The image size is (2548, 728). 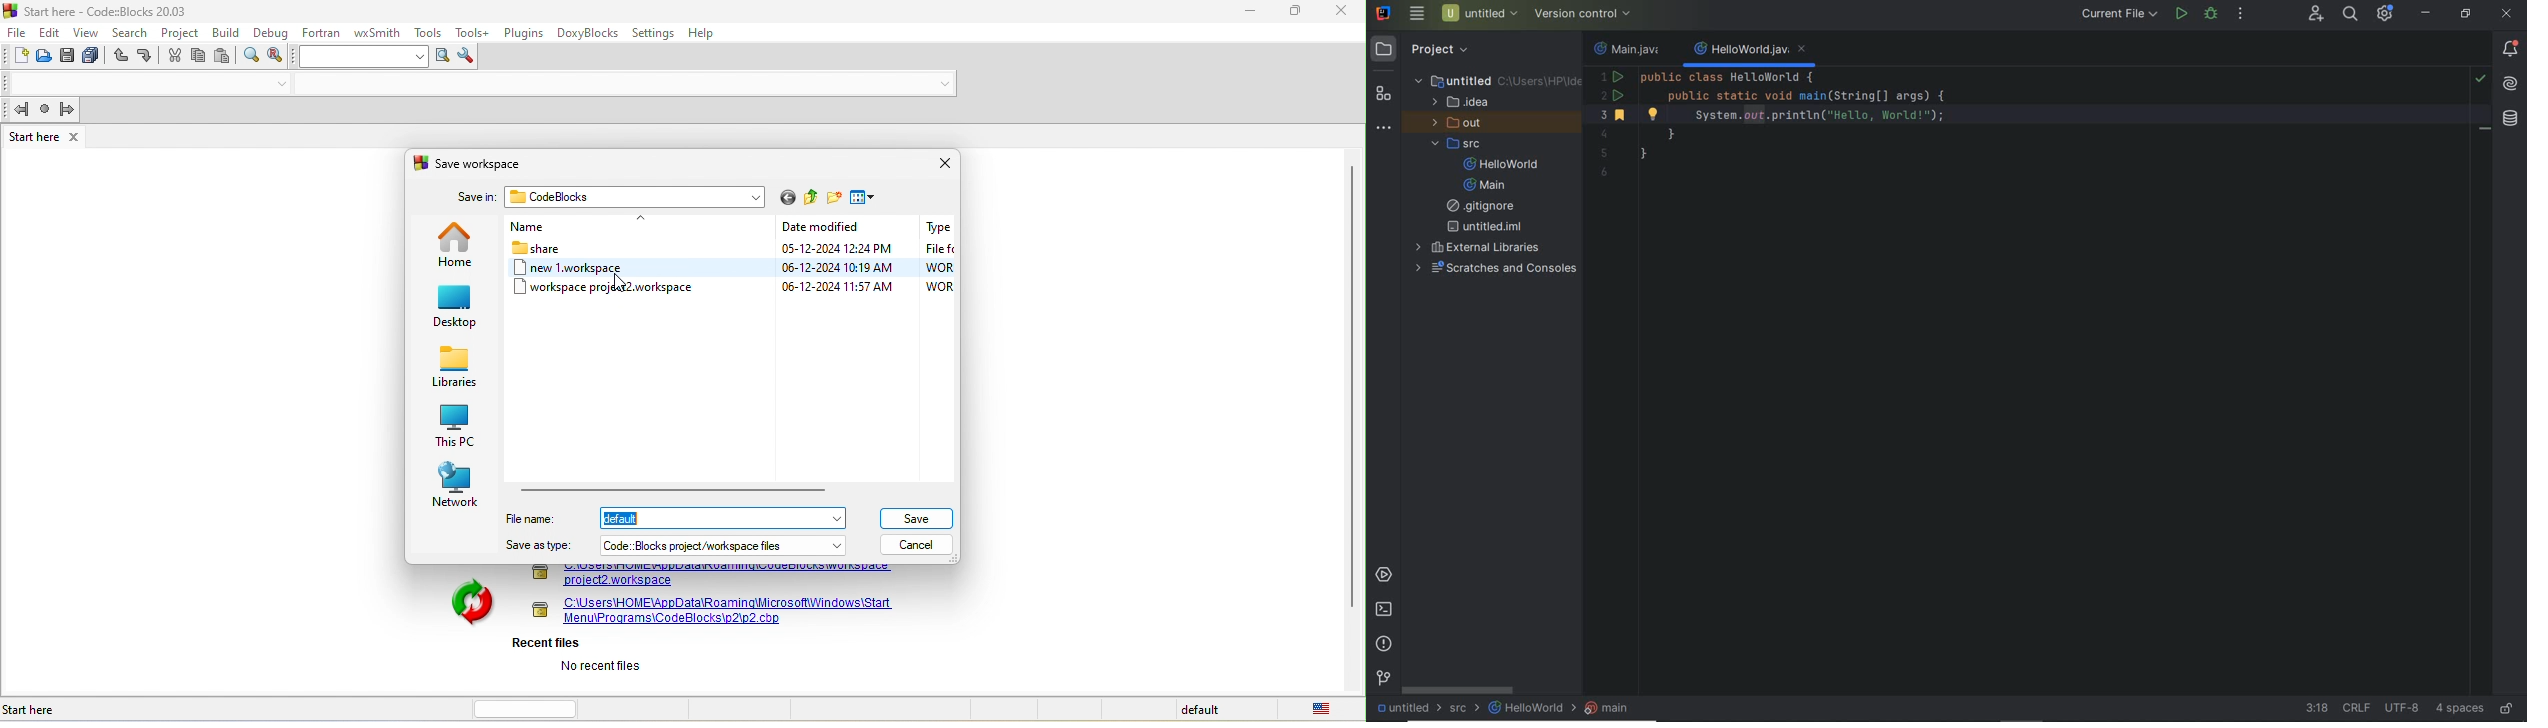 I want to click on jump back, so click(x=18, y=110).